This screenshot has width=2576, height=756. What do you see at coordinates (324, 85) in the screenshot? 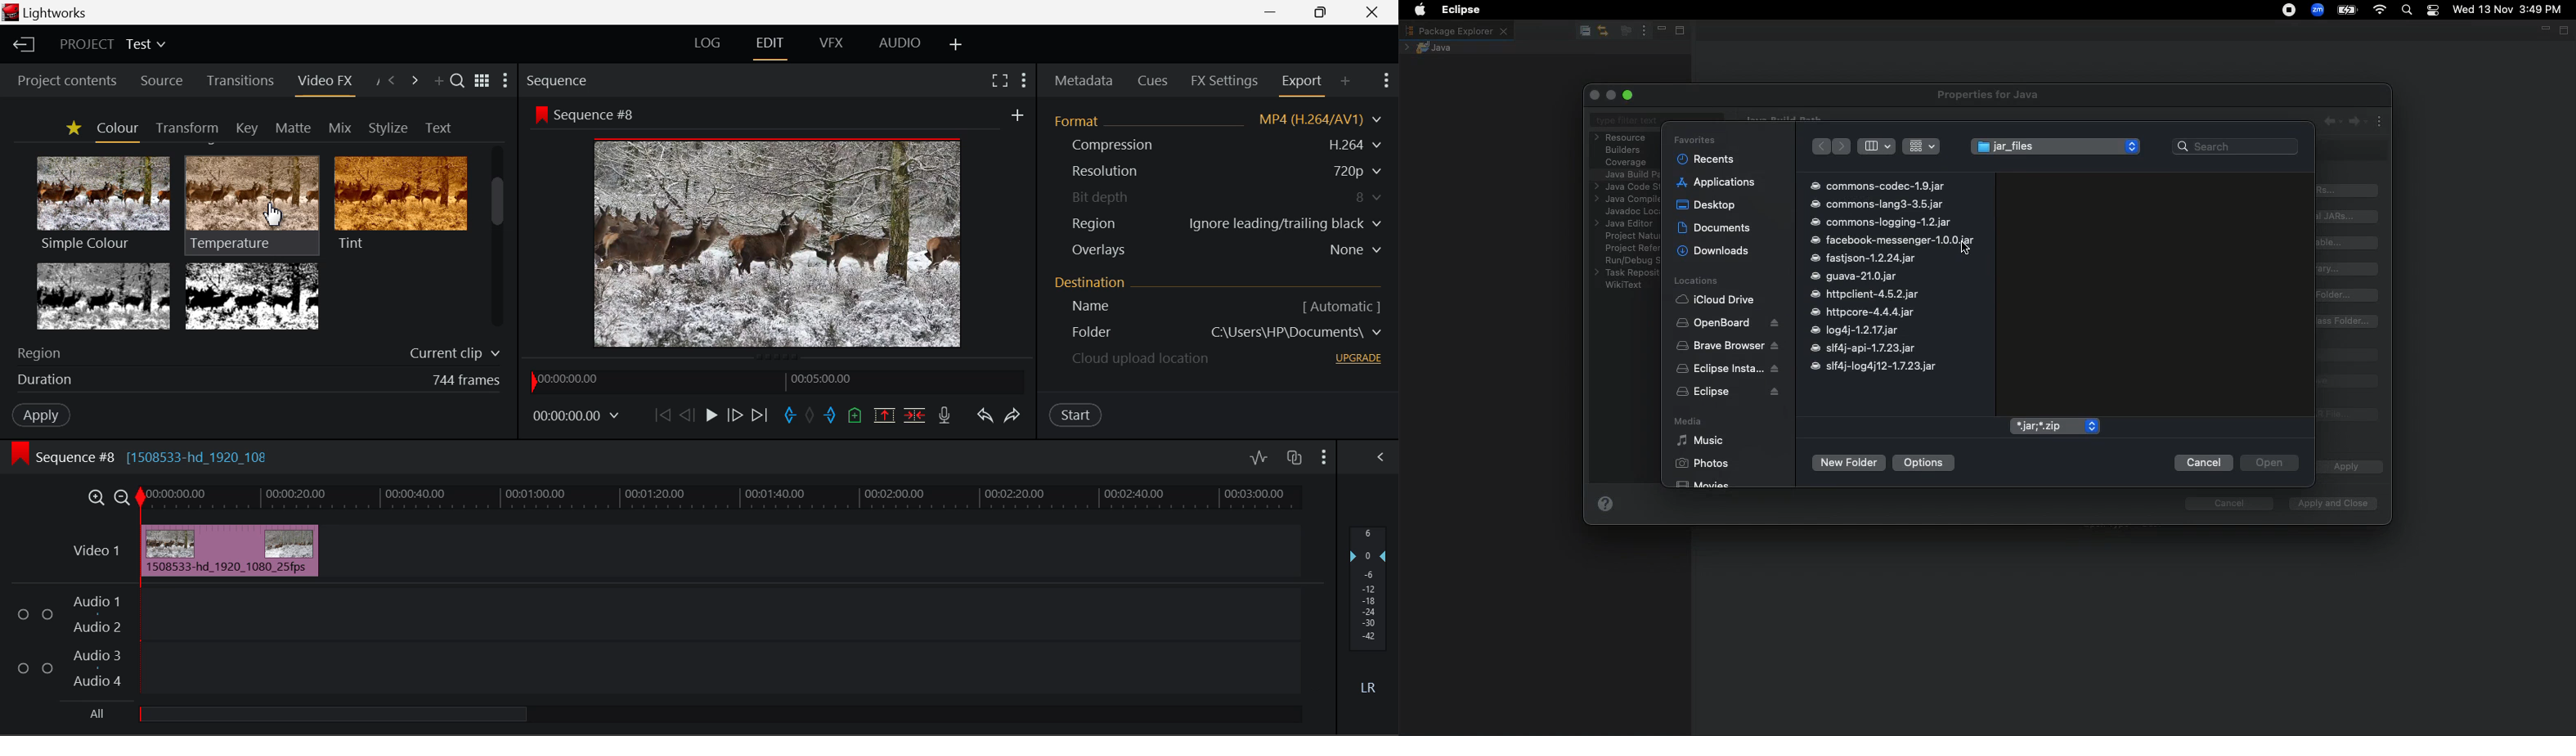
I see `Video FX` at bounding box center [324, 85].